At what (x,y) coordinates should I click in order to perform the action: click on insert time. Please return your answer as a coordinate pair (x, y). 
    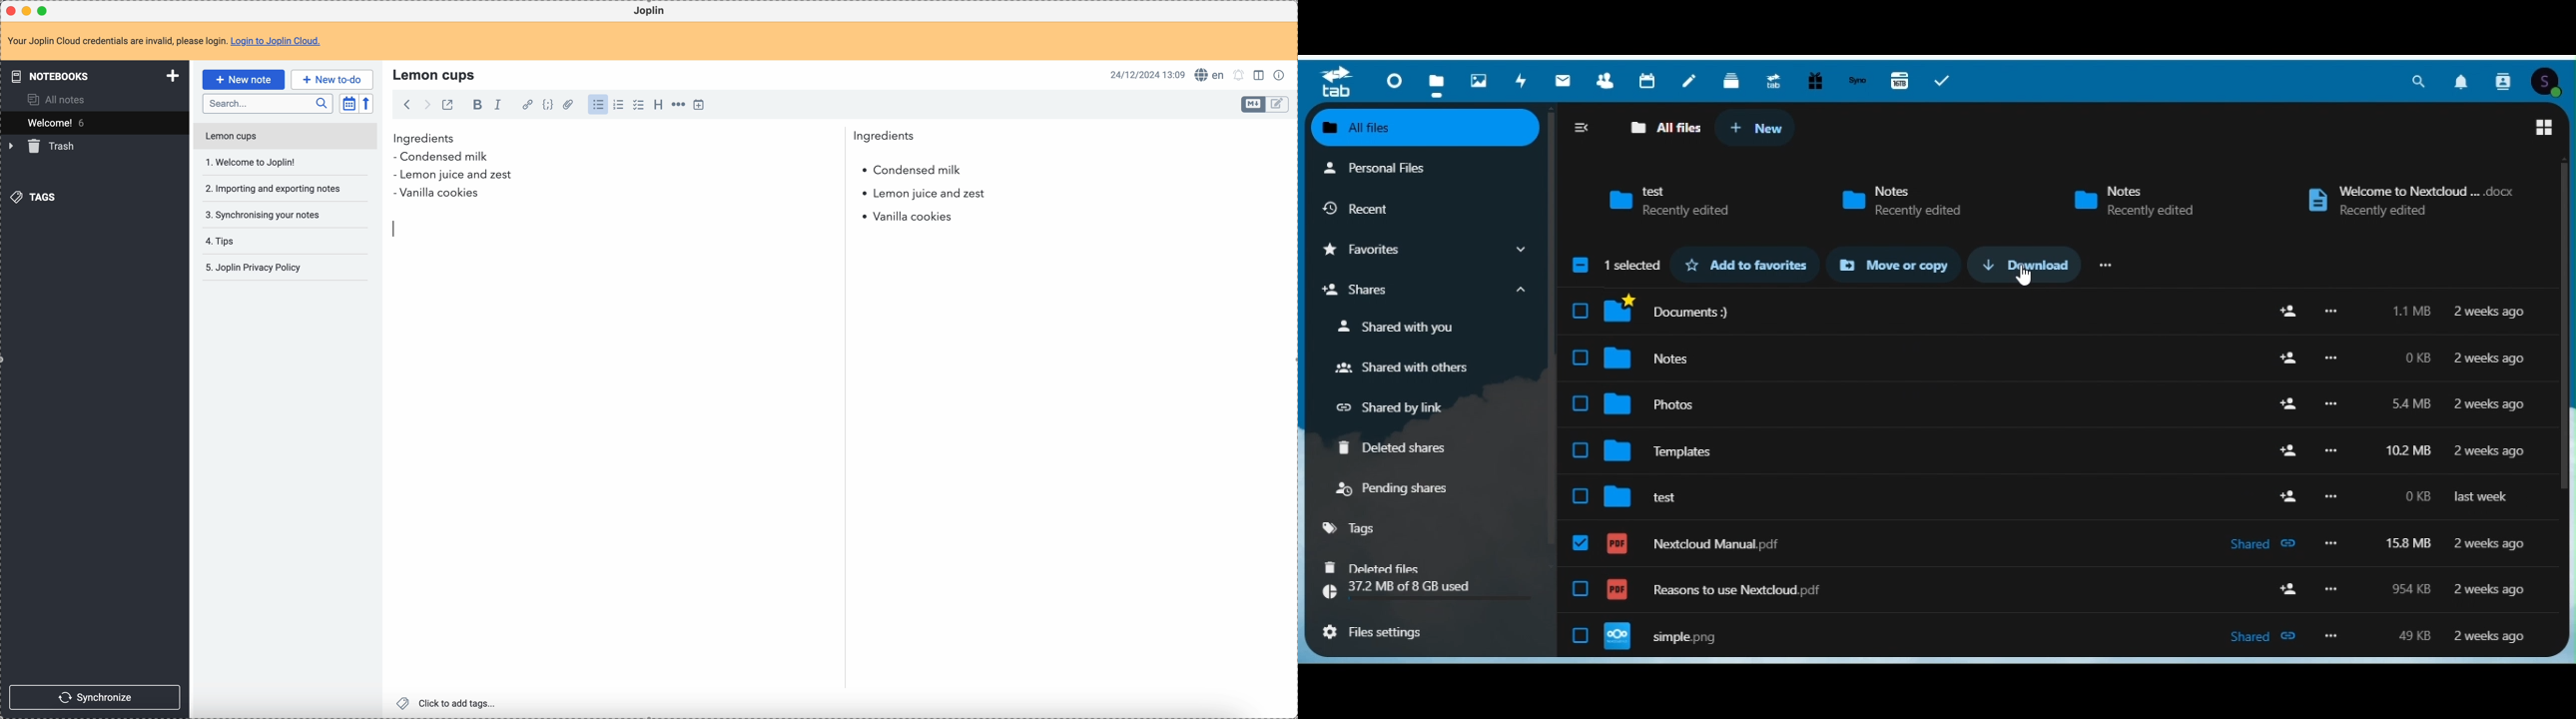
    Looking at the image, I should click on (699, 104).